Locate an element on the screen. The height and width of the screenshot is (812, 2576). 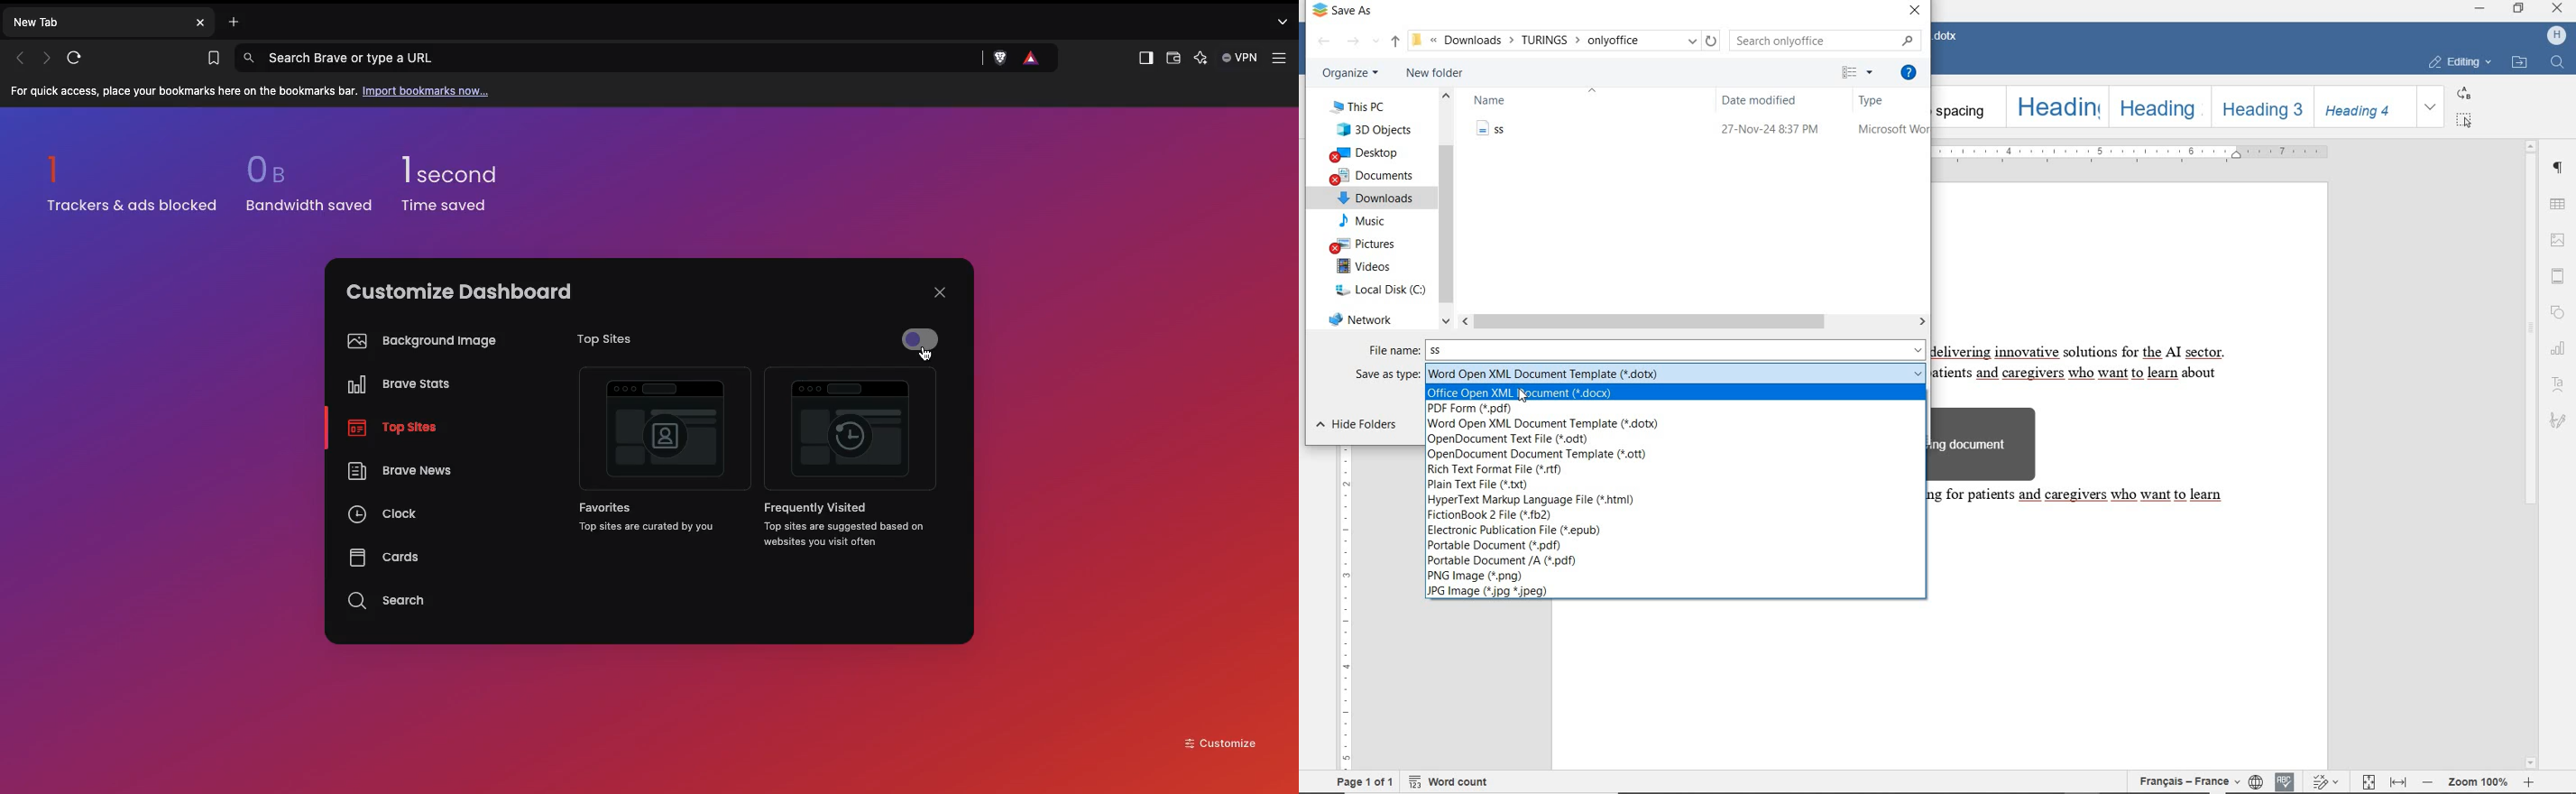
HEADING 2 is located at coordinates (2159, 106).